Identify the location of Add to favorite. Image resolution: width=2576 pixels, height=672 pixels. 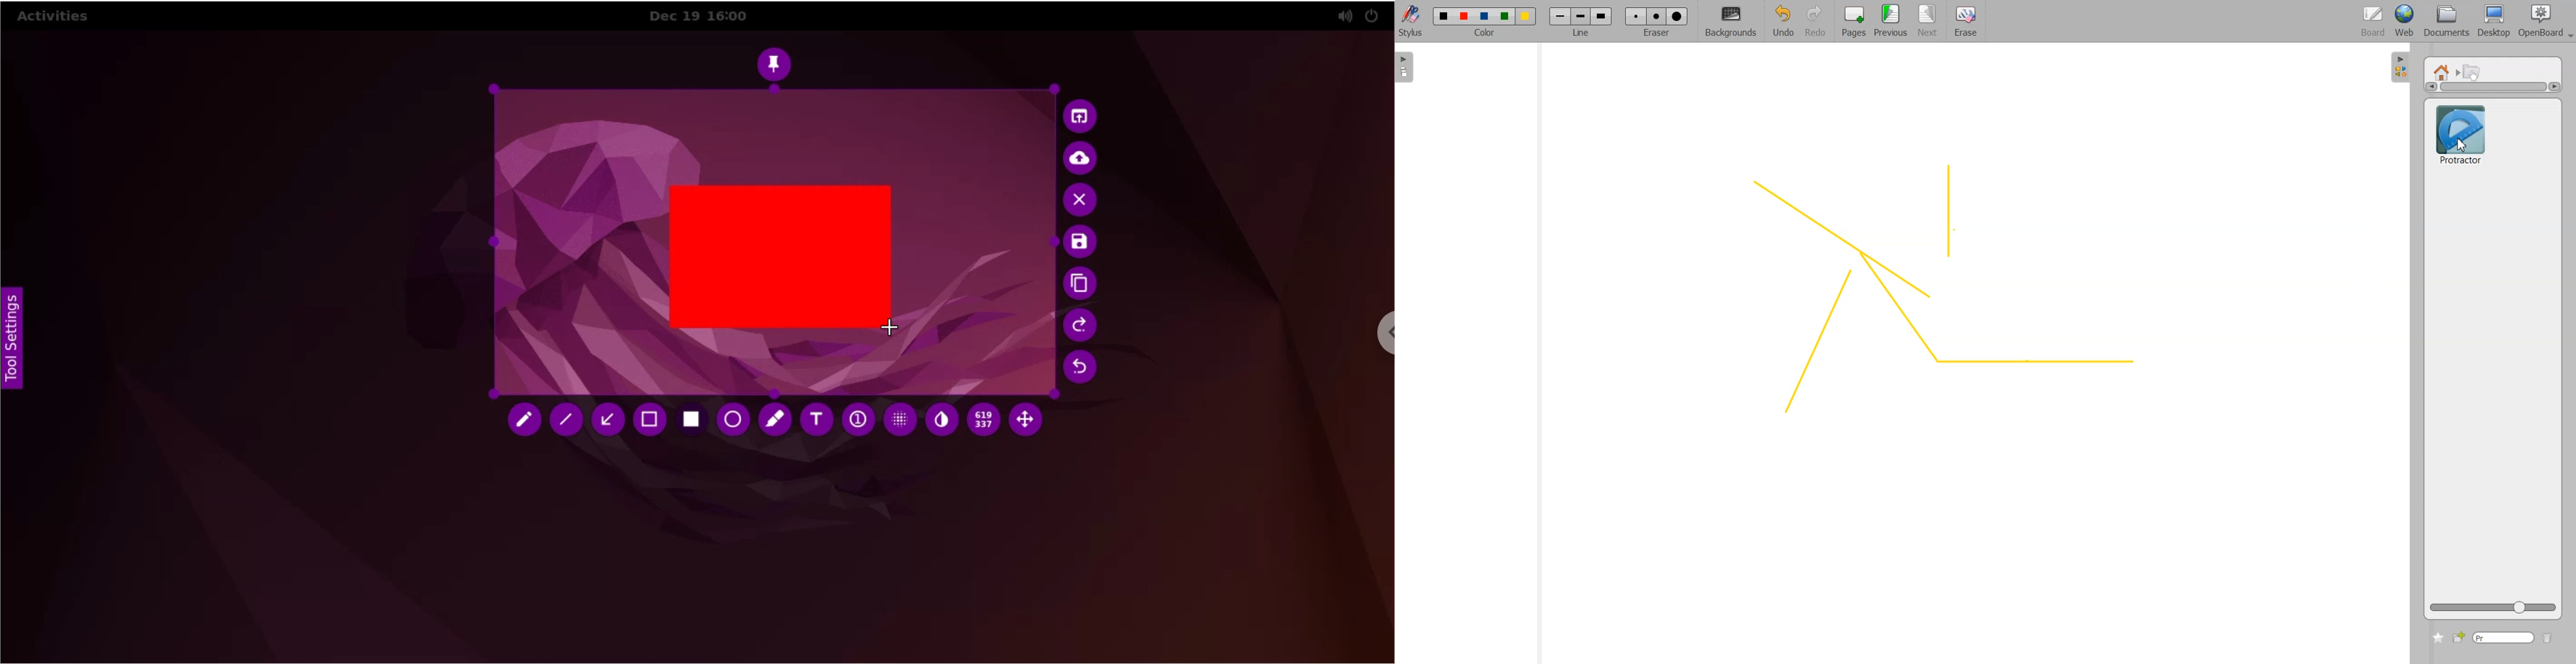
(2438, 638).